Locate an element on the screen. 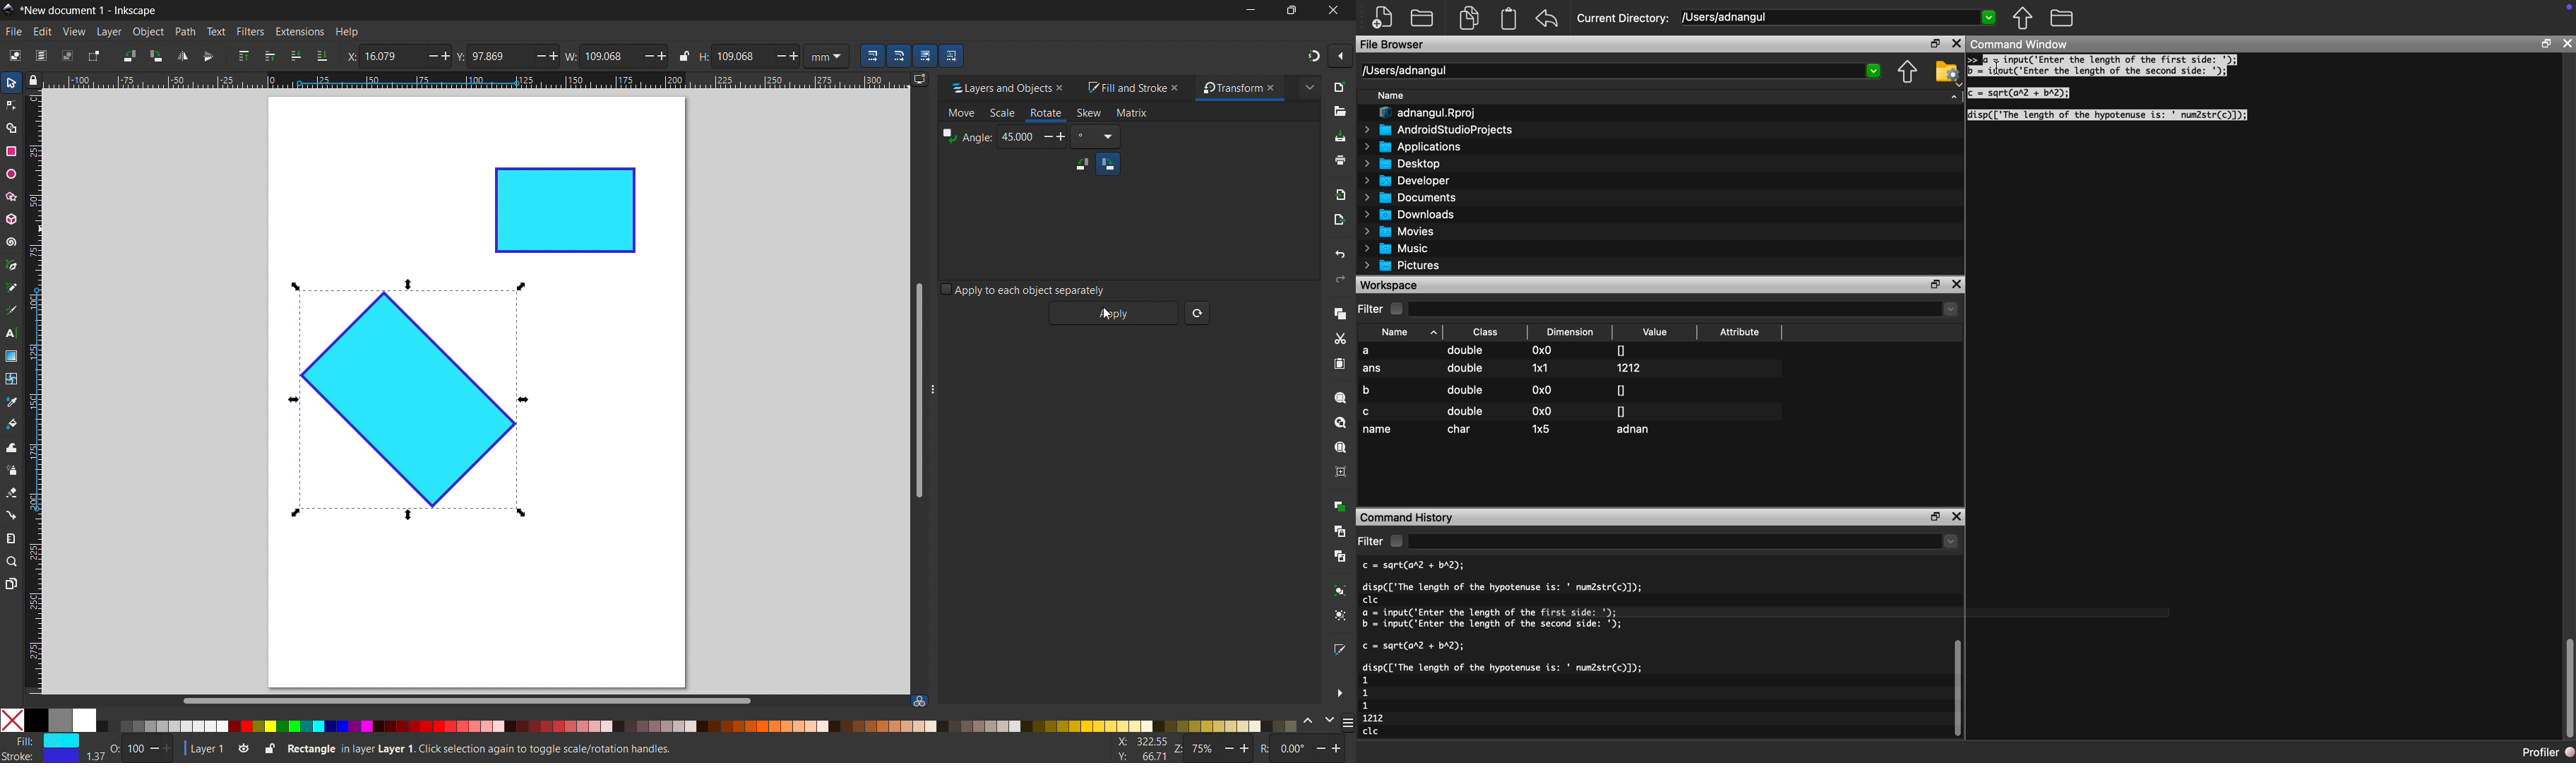 Image resolution: width=2576 pixels, height=784 pixels. char is located at coordinates (1462, 429).